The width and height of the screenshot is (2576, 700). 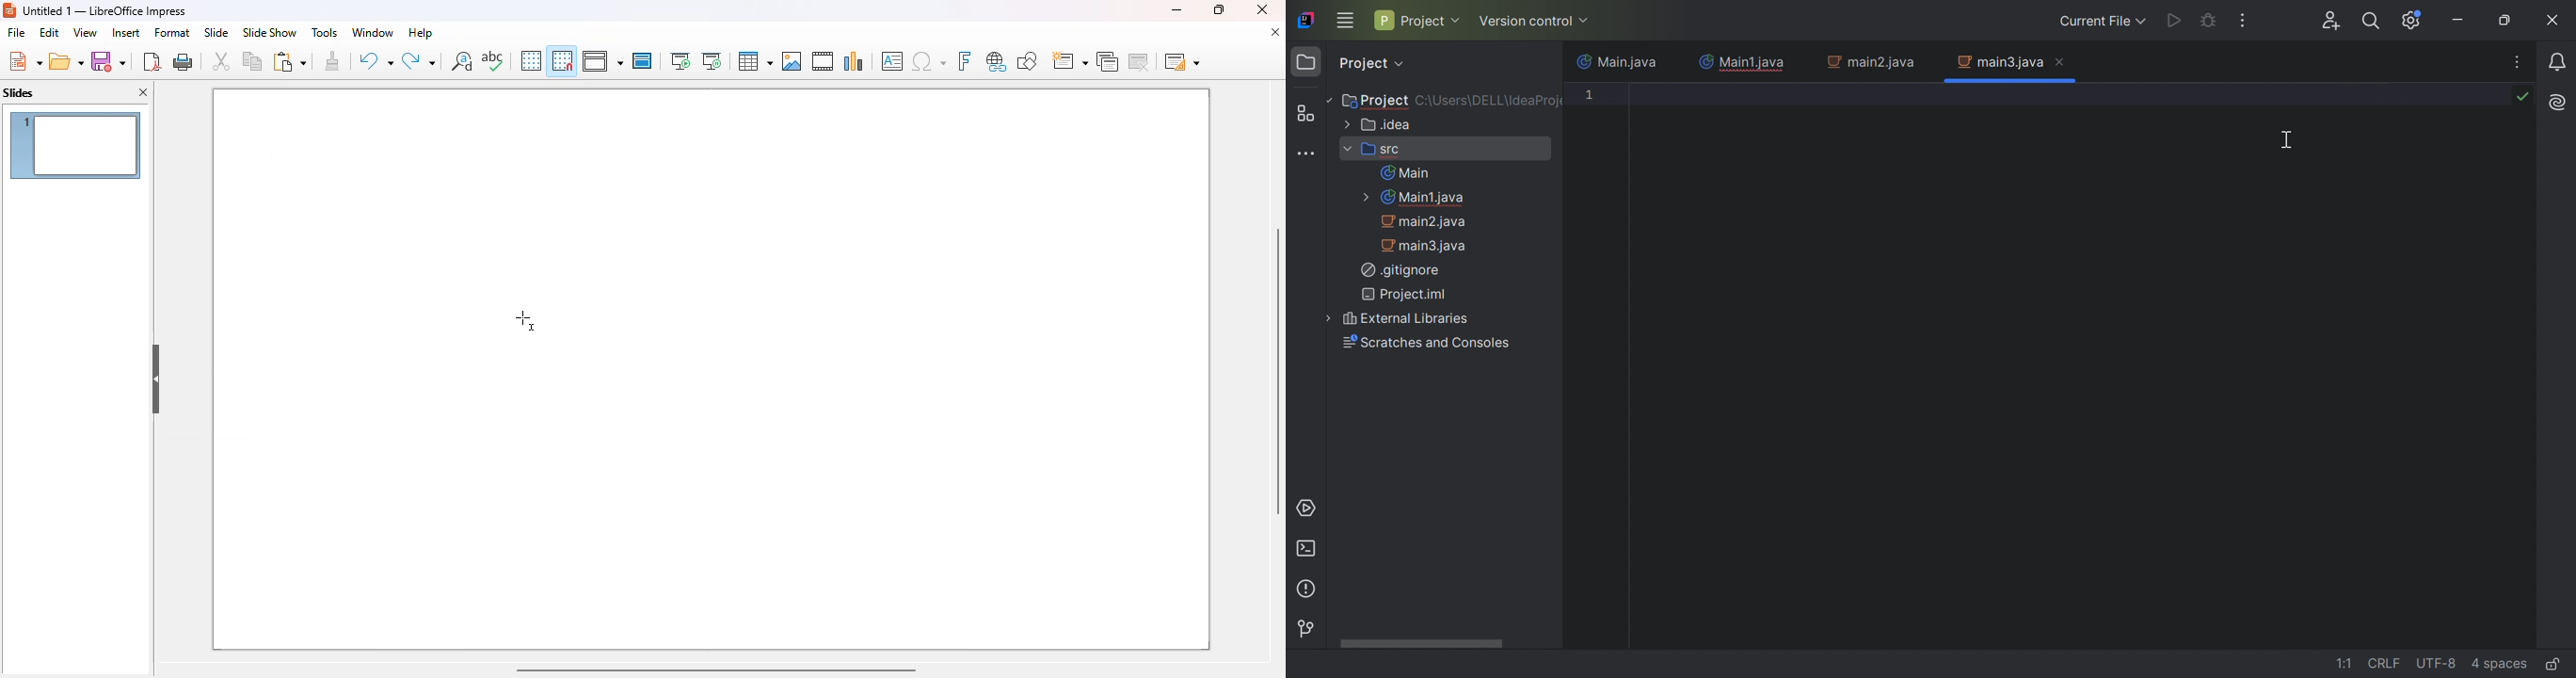 I want to click on insert fontwork text, so click(x=964, y=60).